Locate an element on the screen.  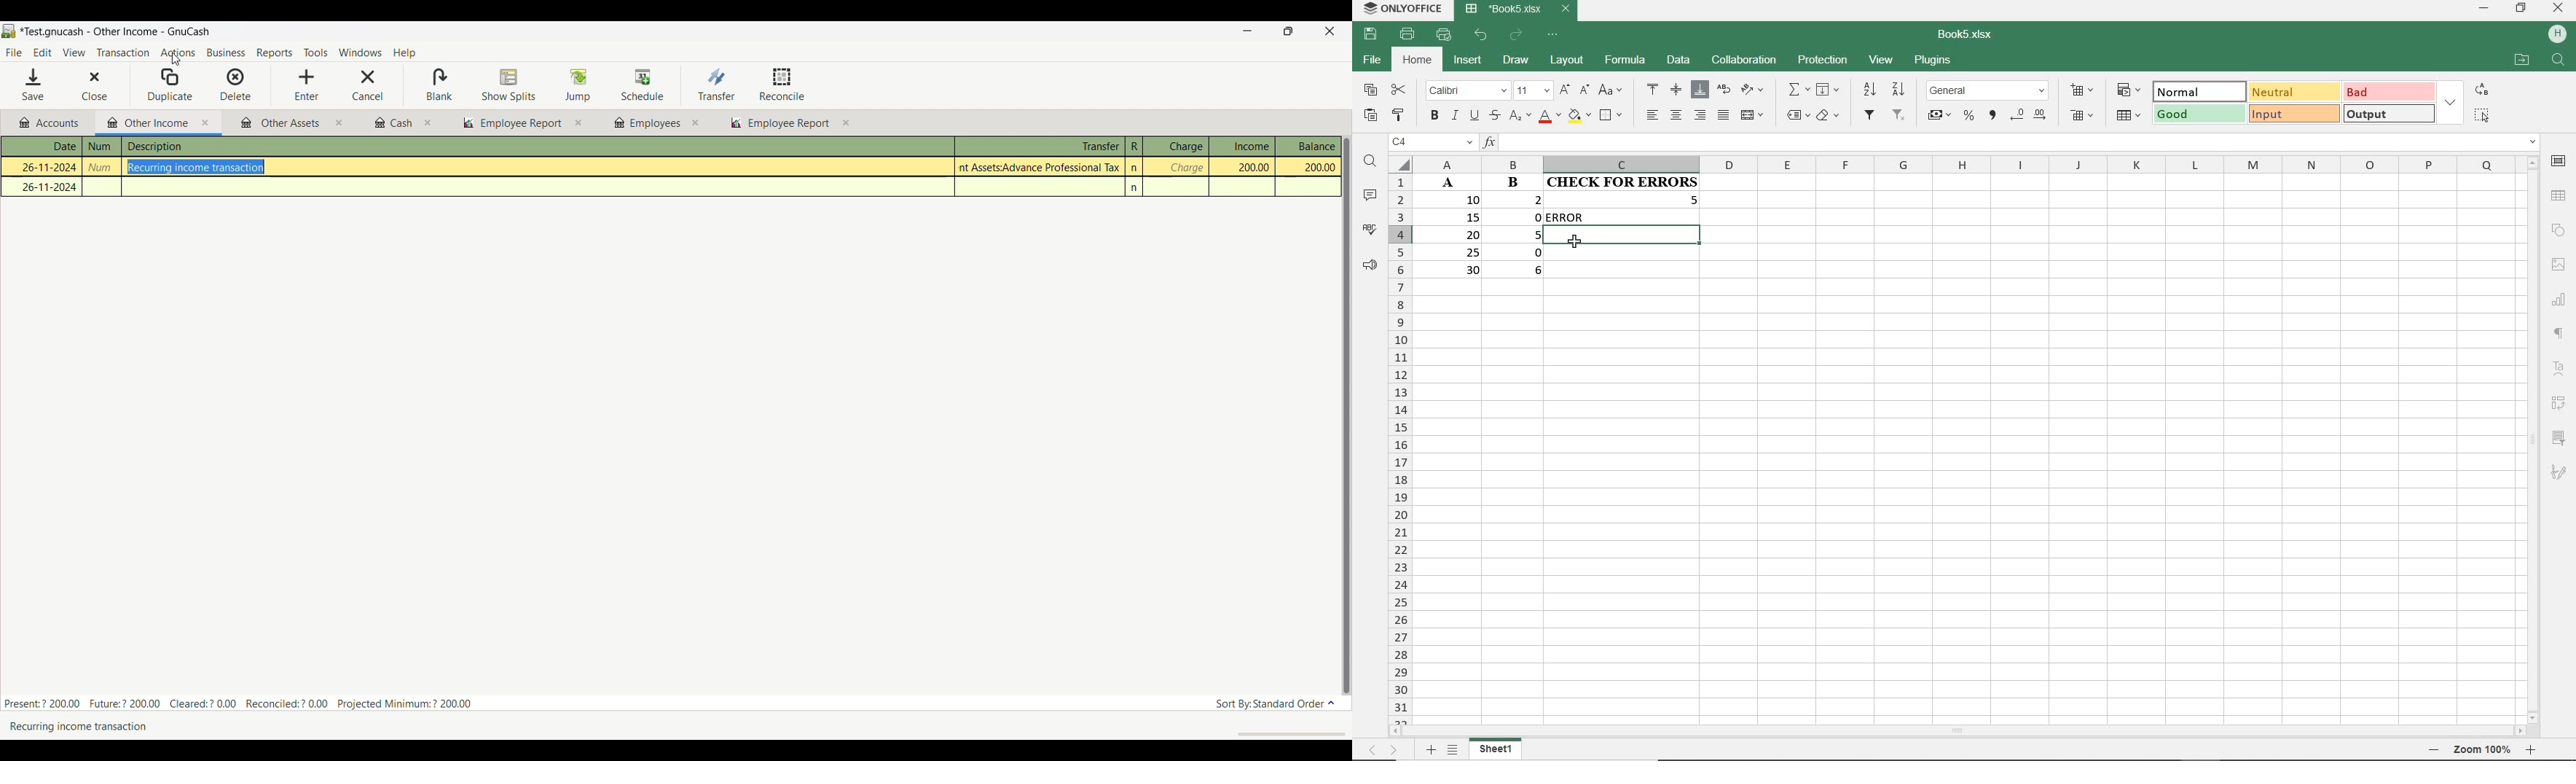
VIEW is located at coordinates (1882, 61).